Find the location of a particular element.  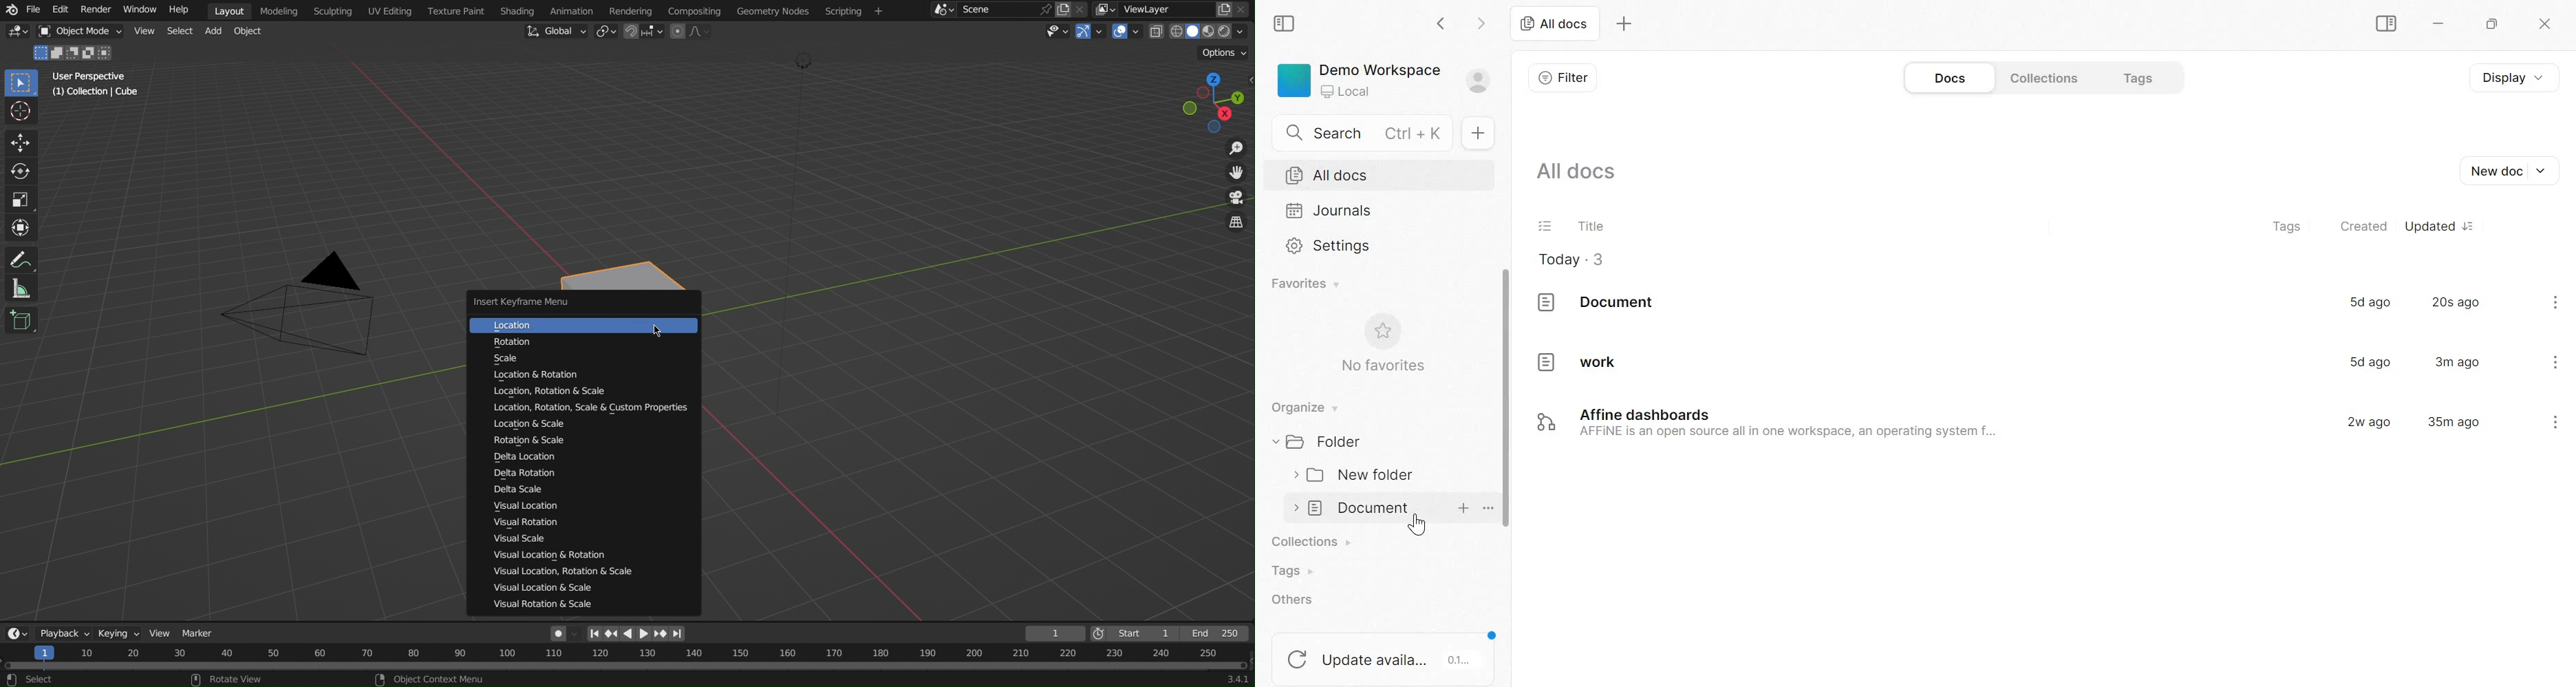

tags is located at coordinates (2288, 224).